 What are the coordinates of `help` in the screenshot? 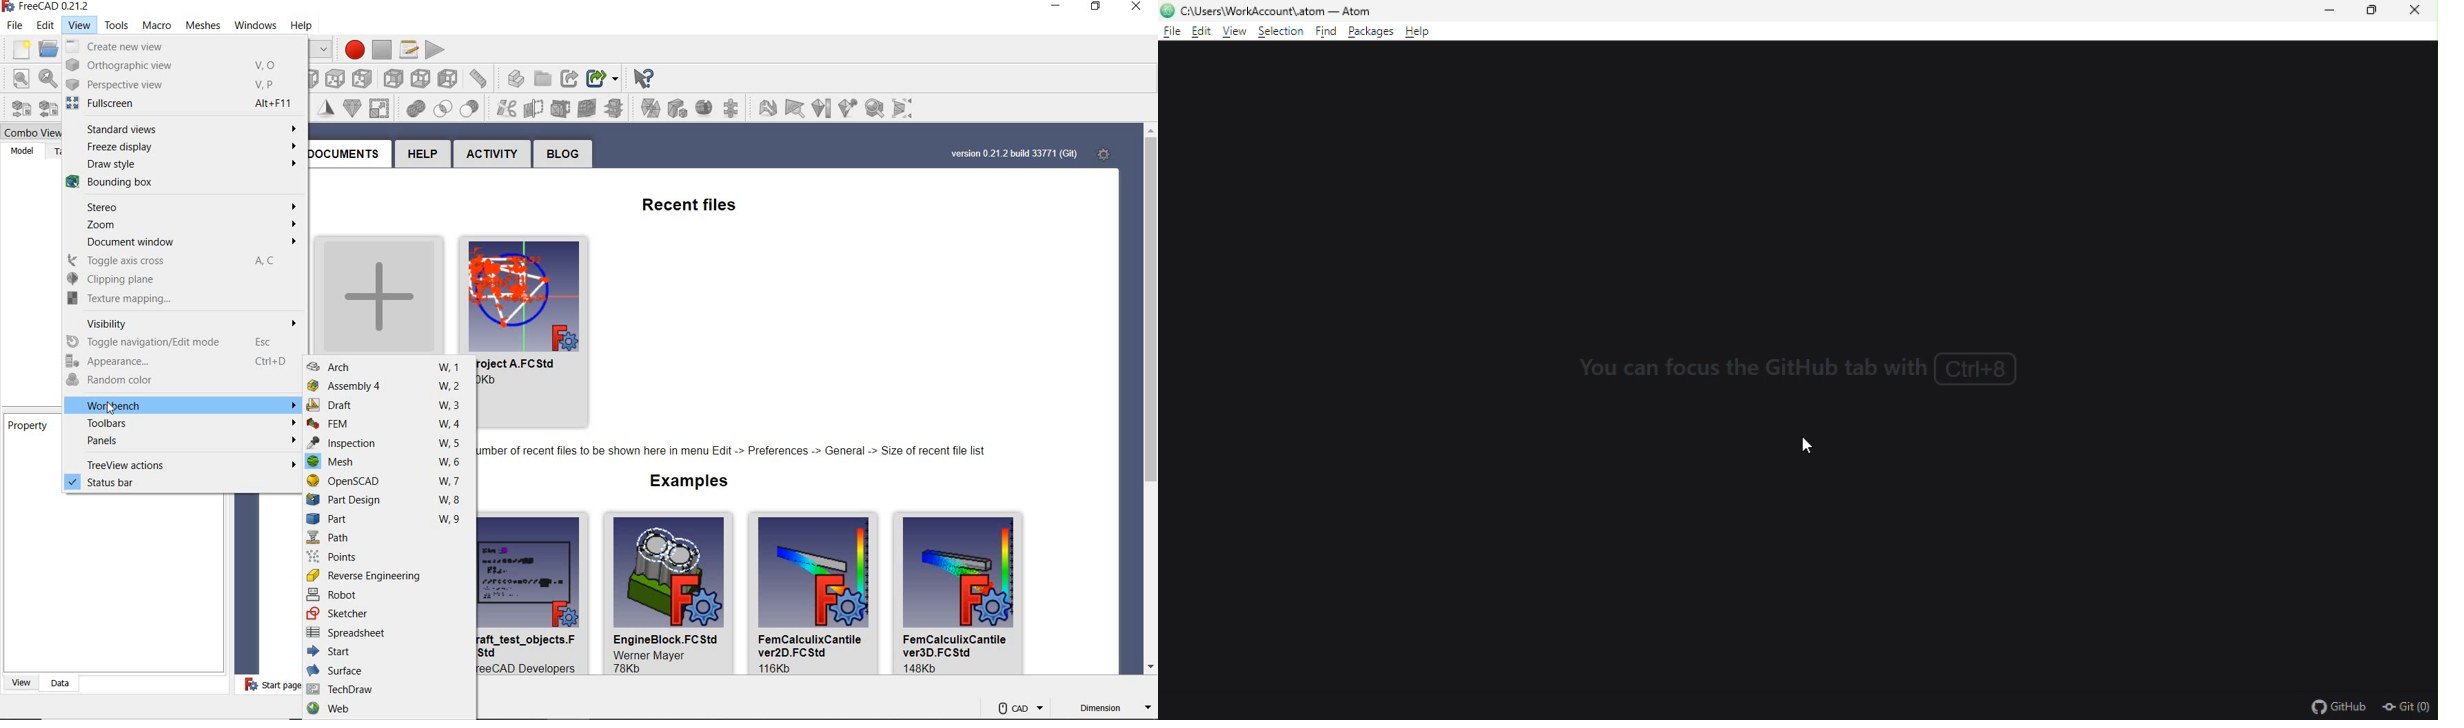 It's located at (312, 23).